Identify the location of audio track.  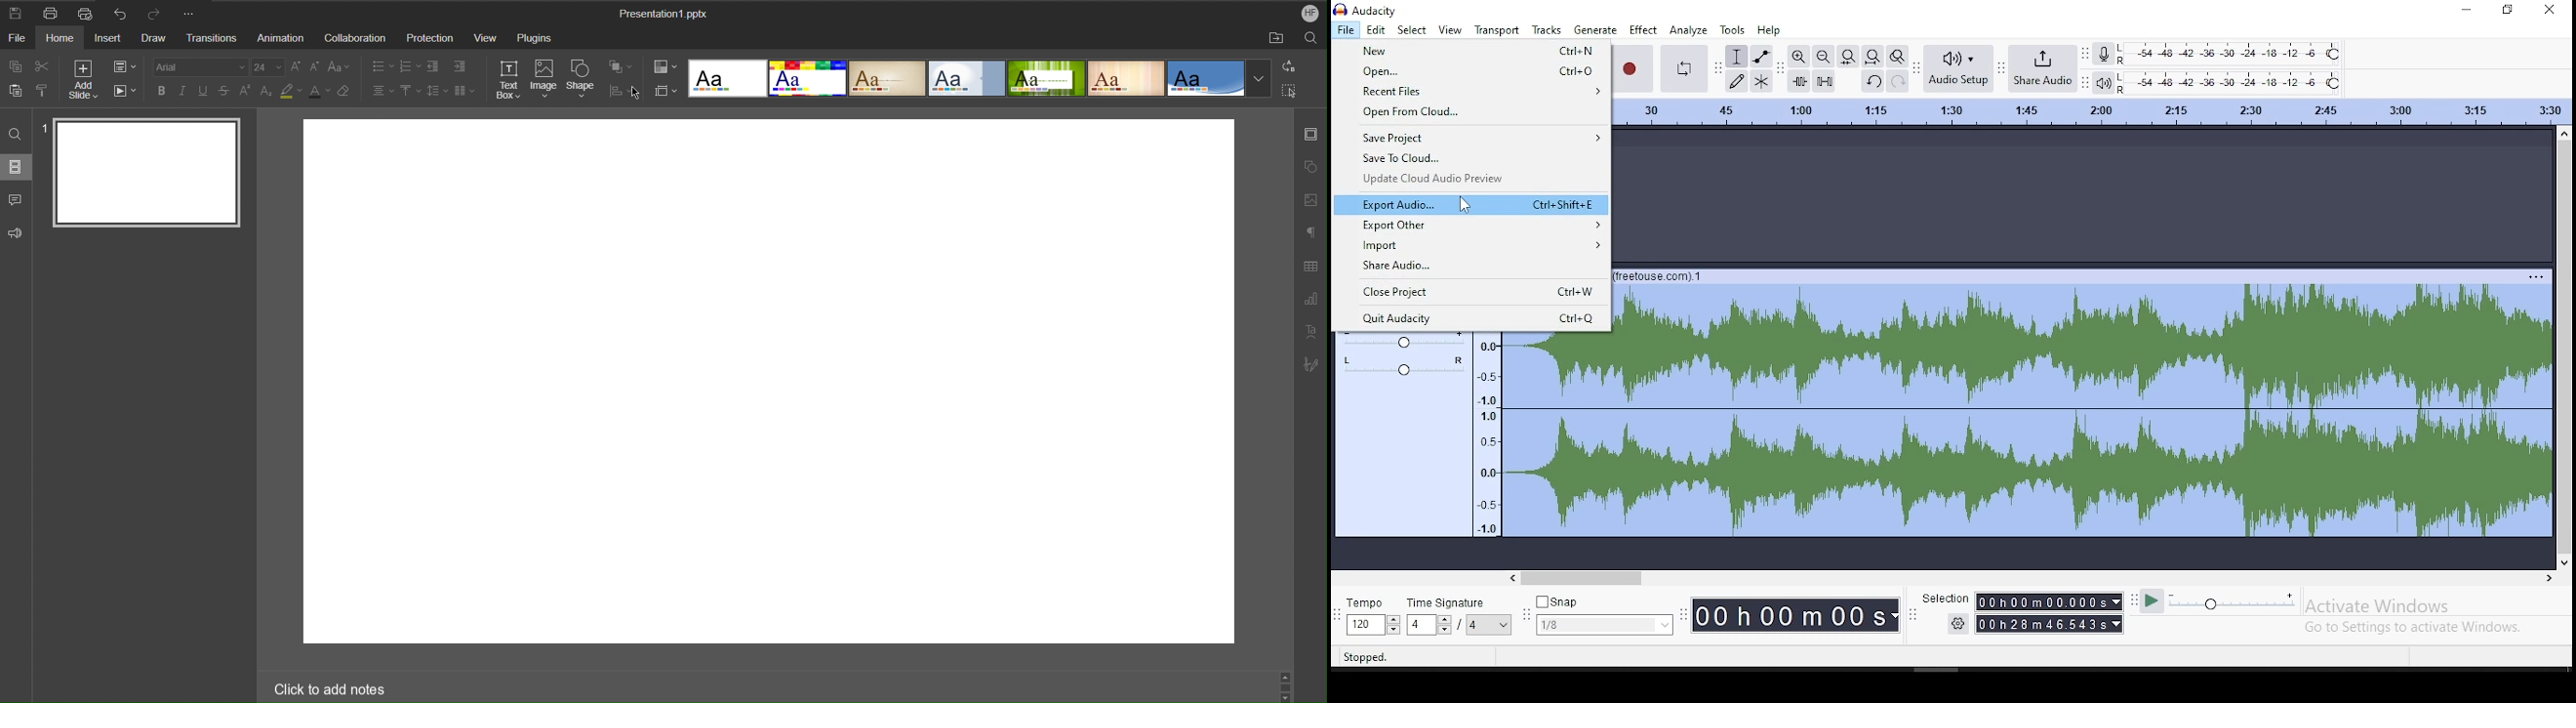
(2084, 405).